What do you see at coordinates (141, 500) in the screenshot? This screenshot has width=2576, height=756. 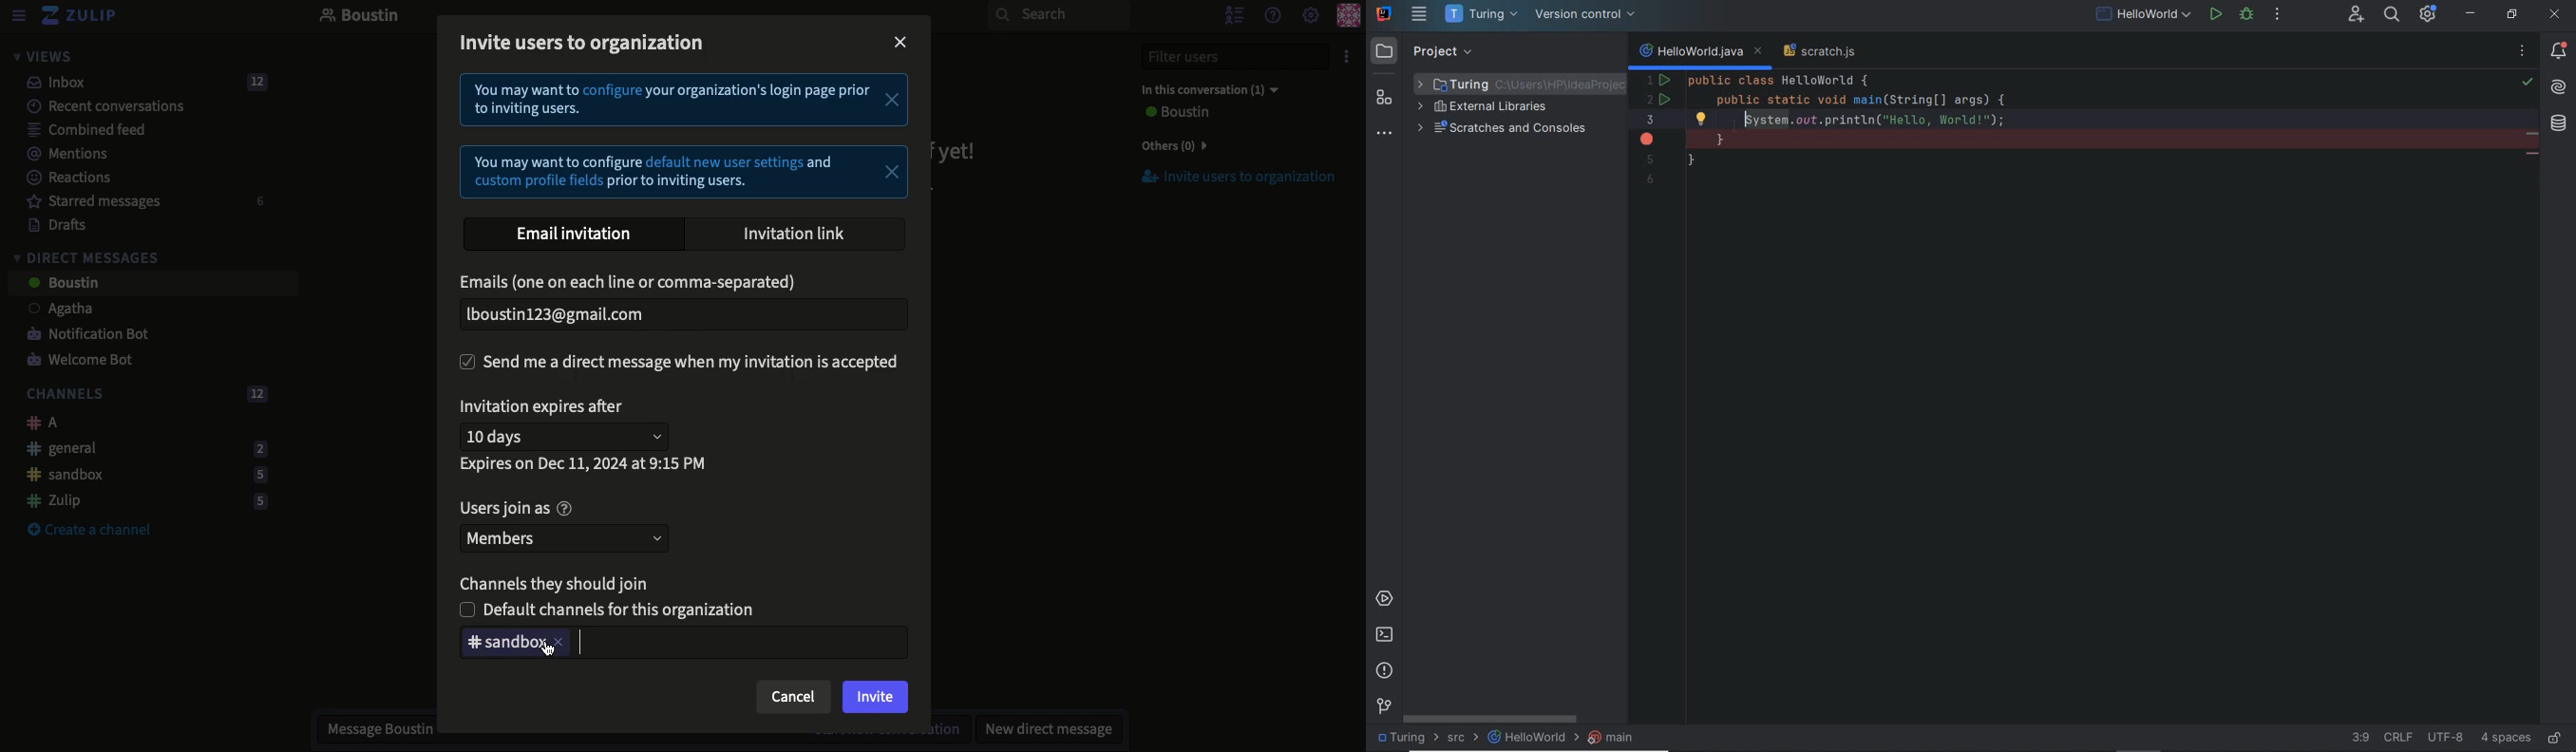 I see `Zulip` at bounding box center [141, 500].